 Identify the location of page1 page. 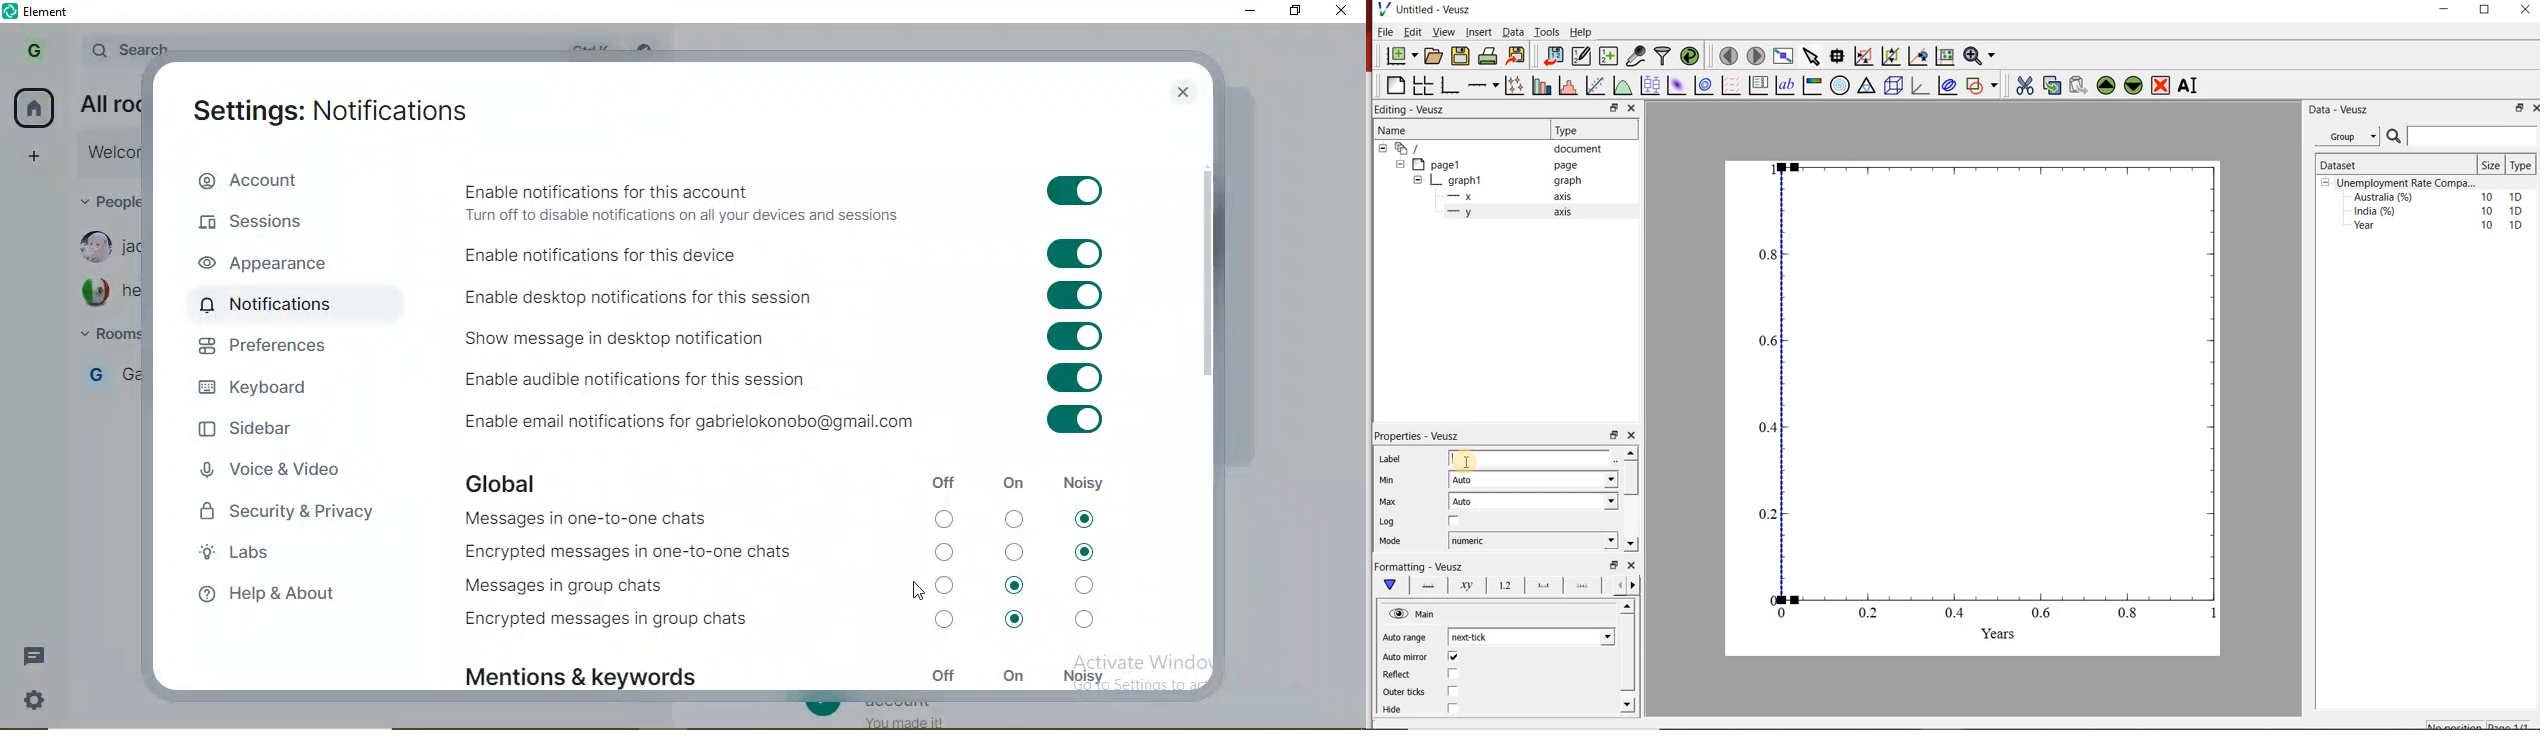
(1500, 164).